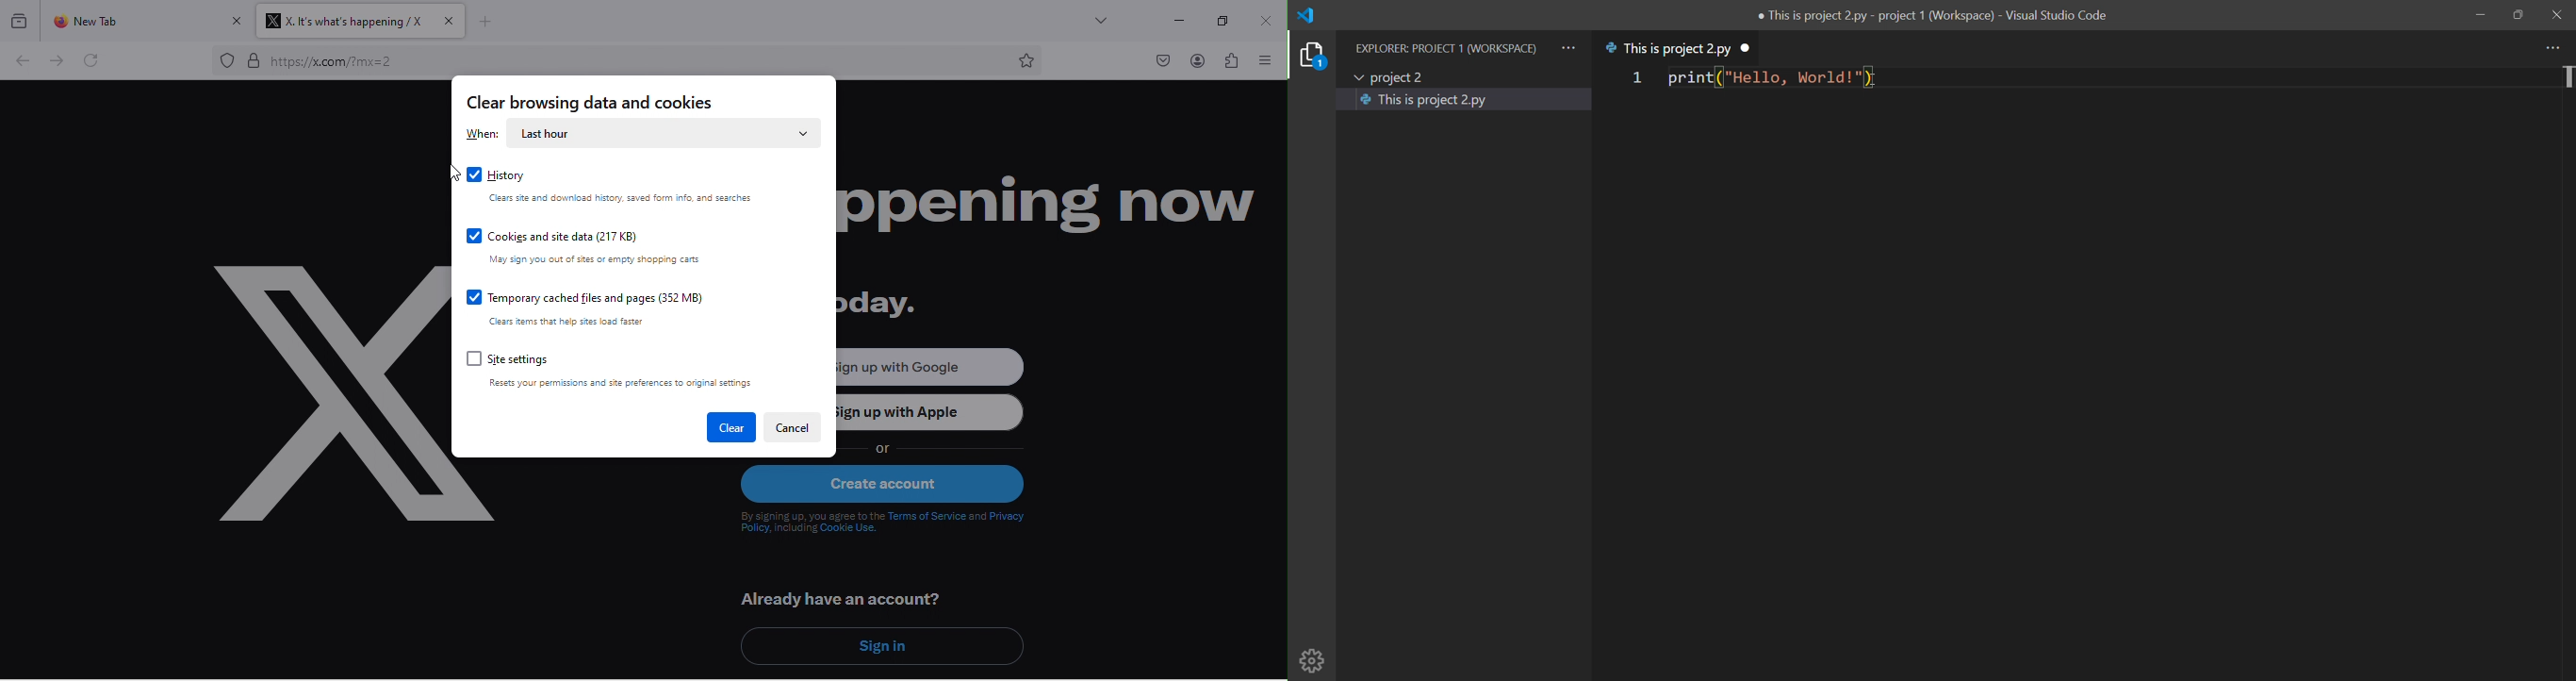  I want to click on o This is project 2.py - project 1 (Workspace) - Visual Studio Code, so click(1936, 18).